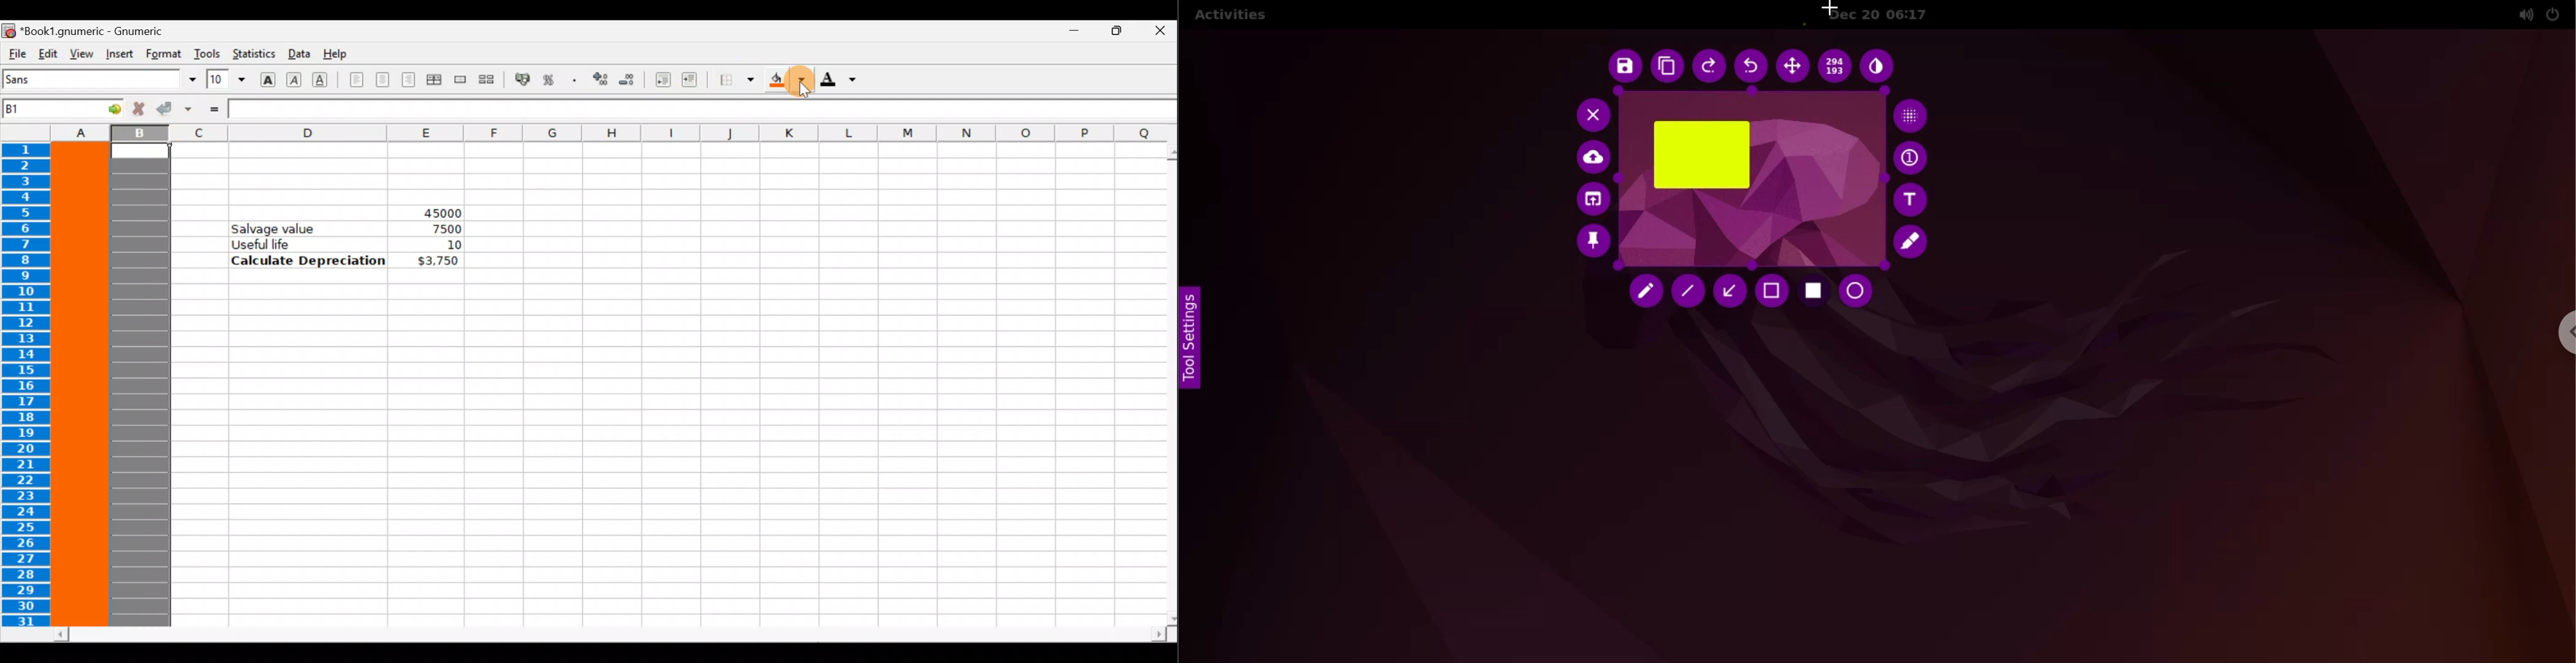  Describe the element at coordinates (106, 108) in the screenshot. I see `Go to` at that location.